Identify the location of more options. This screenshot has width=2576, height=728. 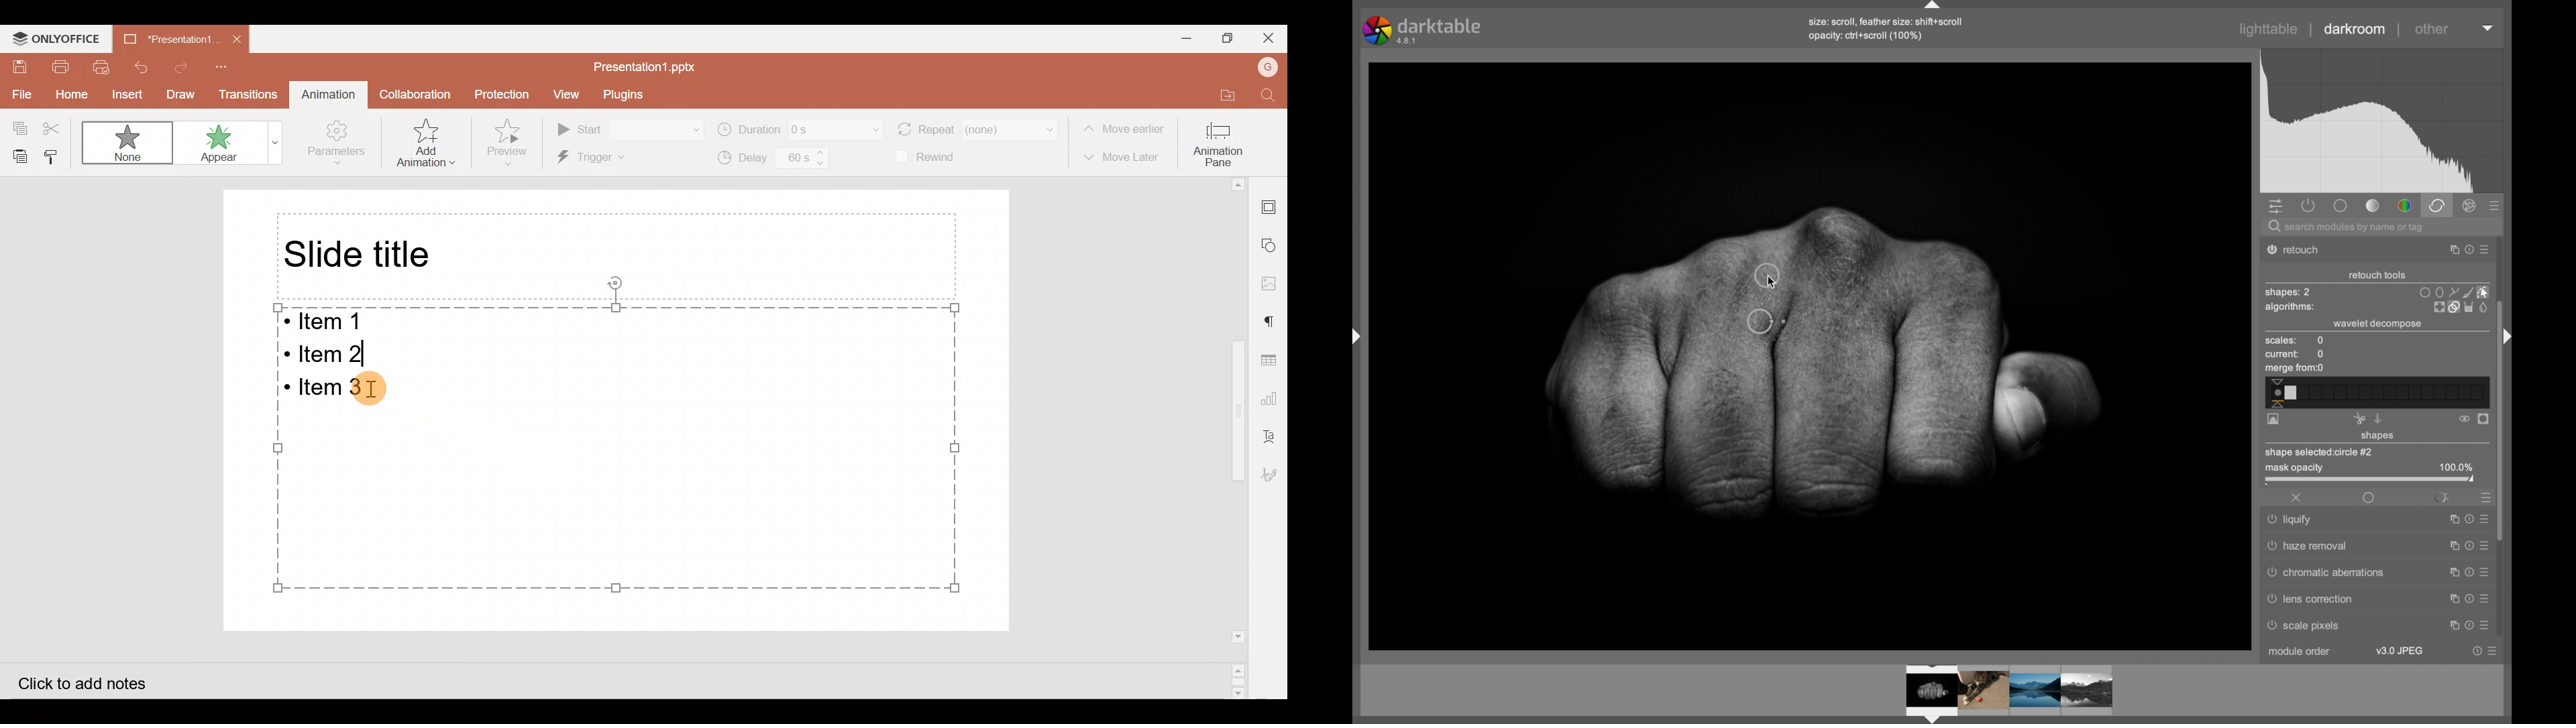
(2483, 545).